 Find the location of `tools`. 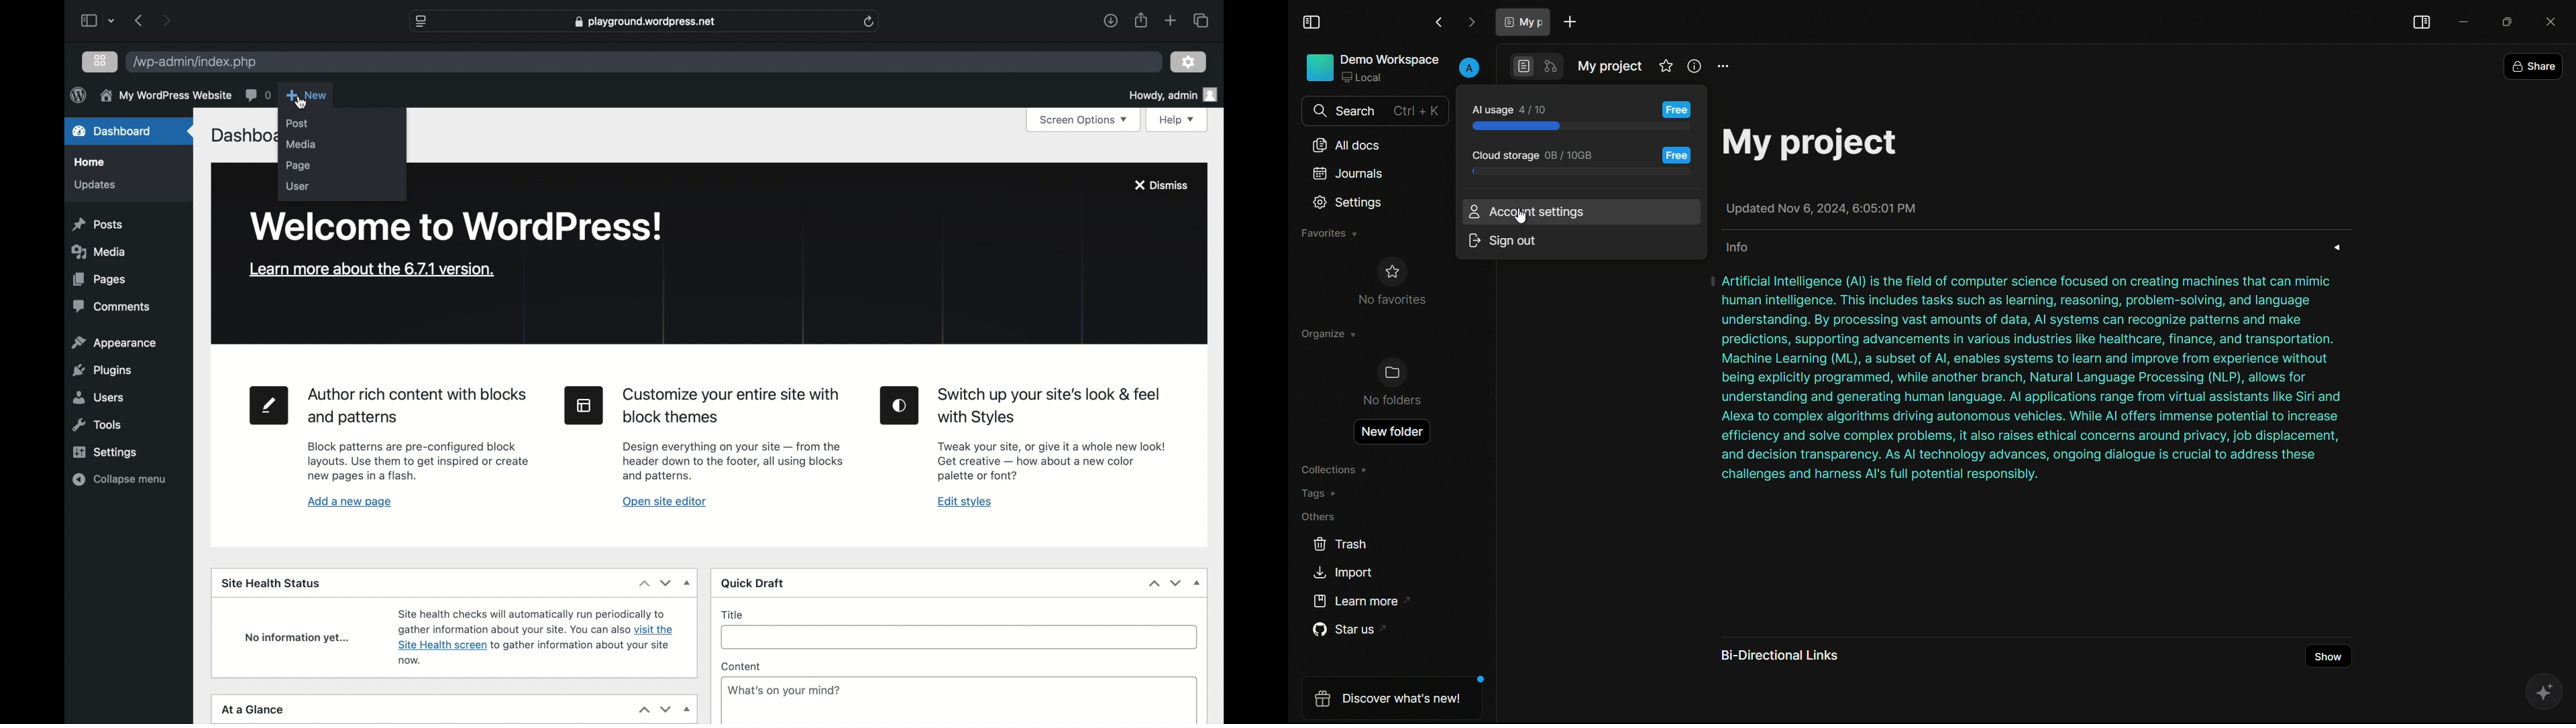

tools is located at coordinates (98, 425).